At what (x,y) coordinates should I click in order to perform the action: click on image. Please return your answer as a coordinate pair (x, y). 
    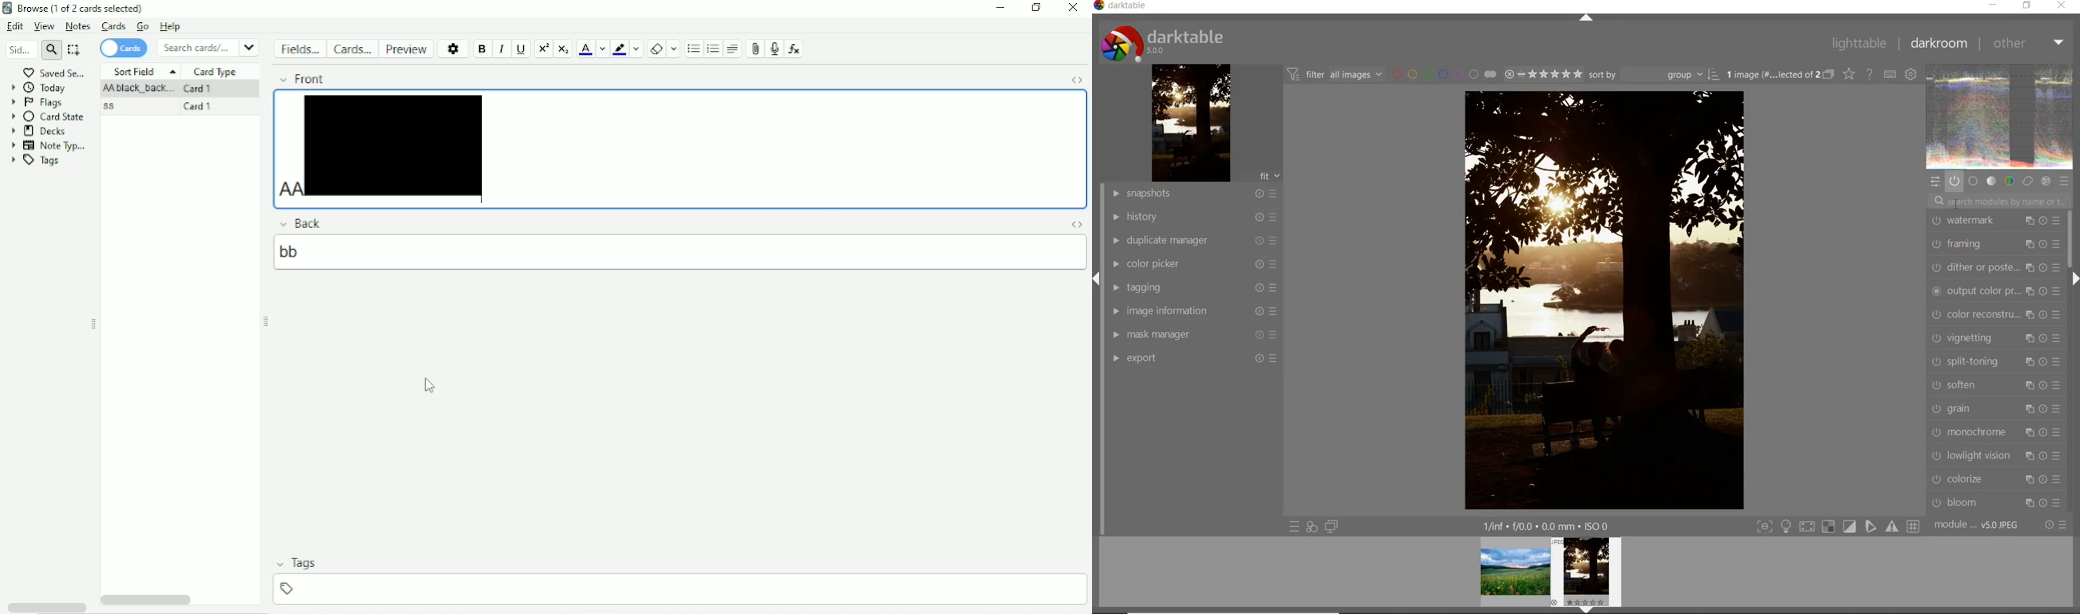
    Looking at the image, I should click on (2000, 118).